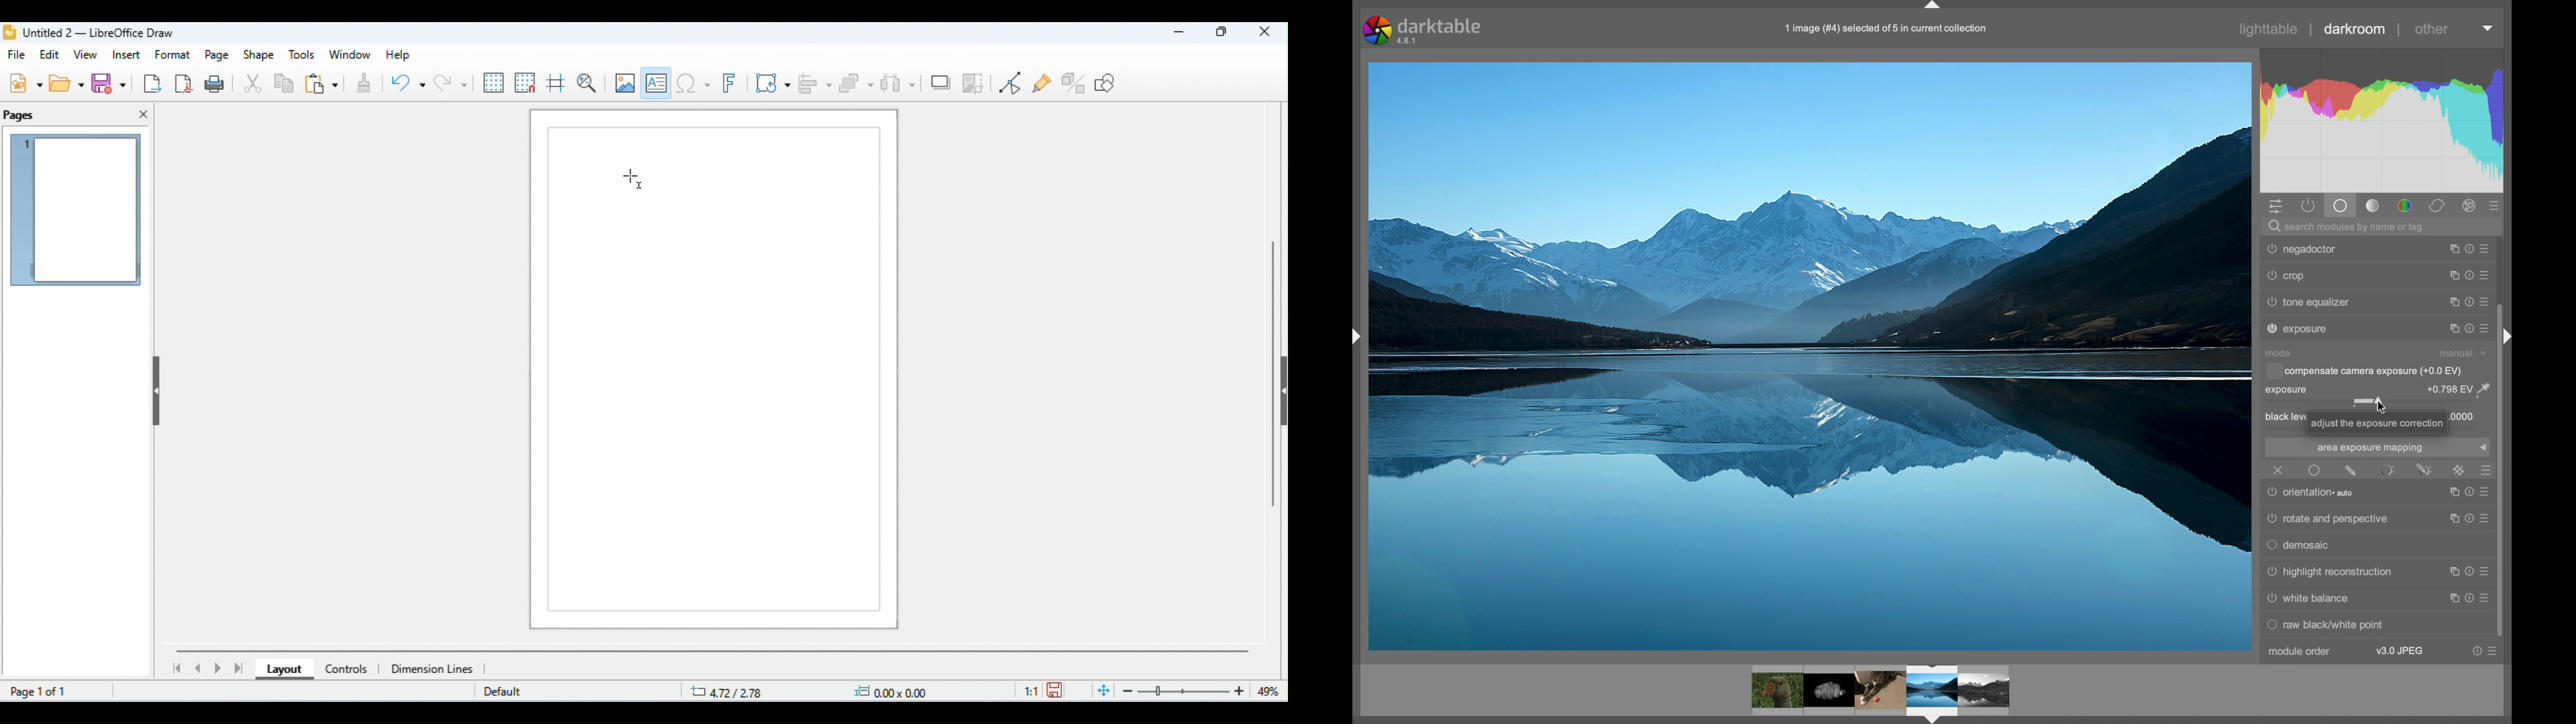  What do you see at coordinates (152, 83) in the screenshot?
I see `export` at bounding box center [152, 83].